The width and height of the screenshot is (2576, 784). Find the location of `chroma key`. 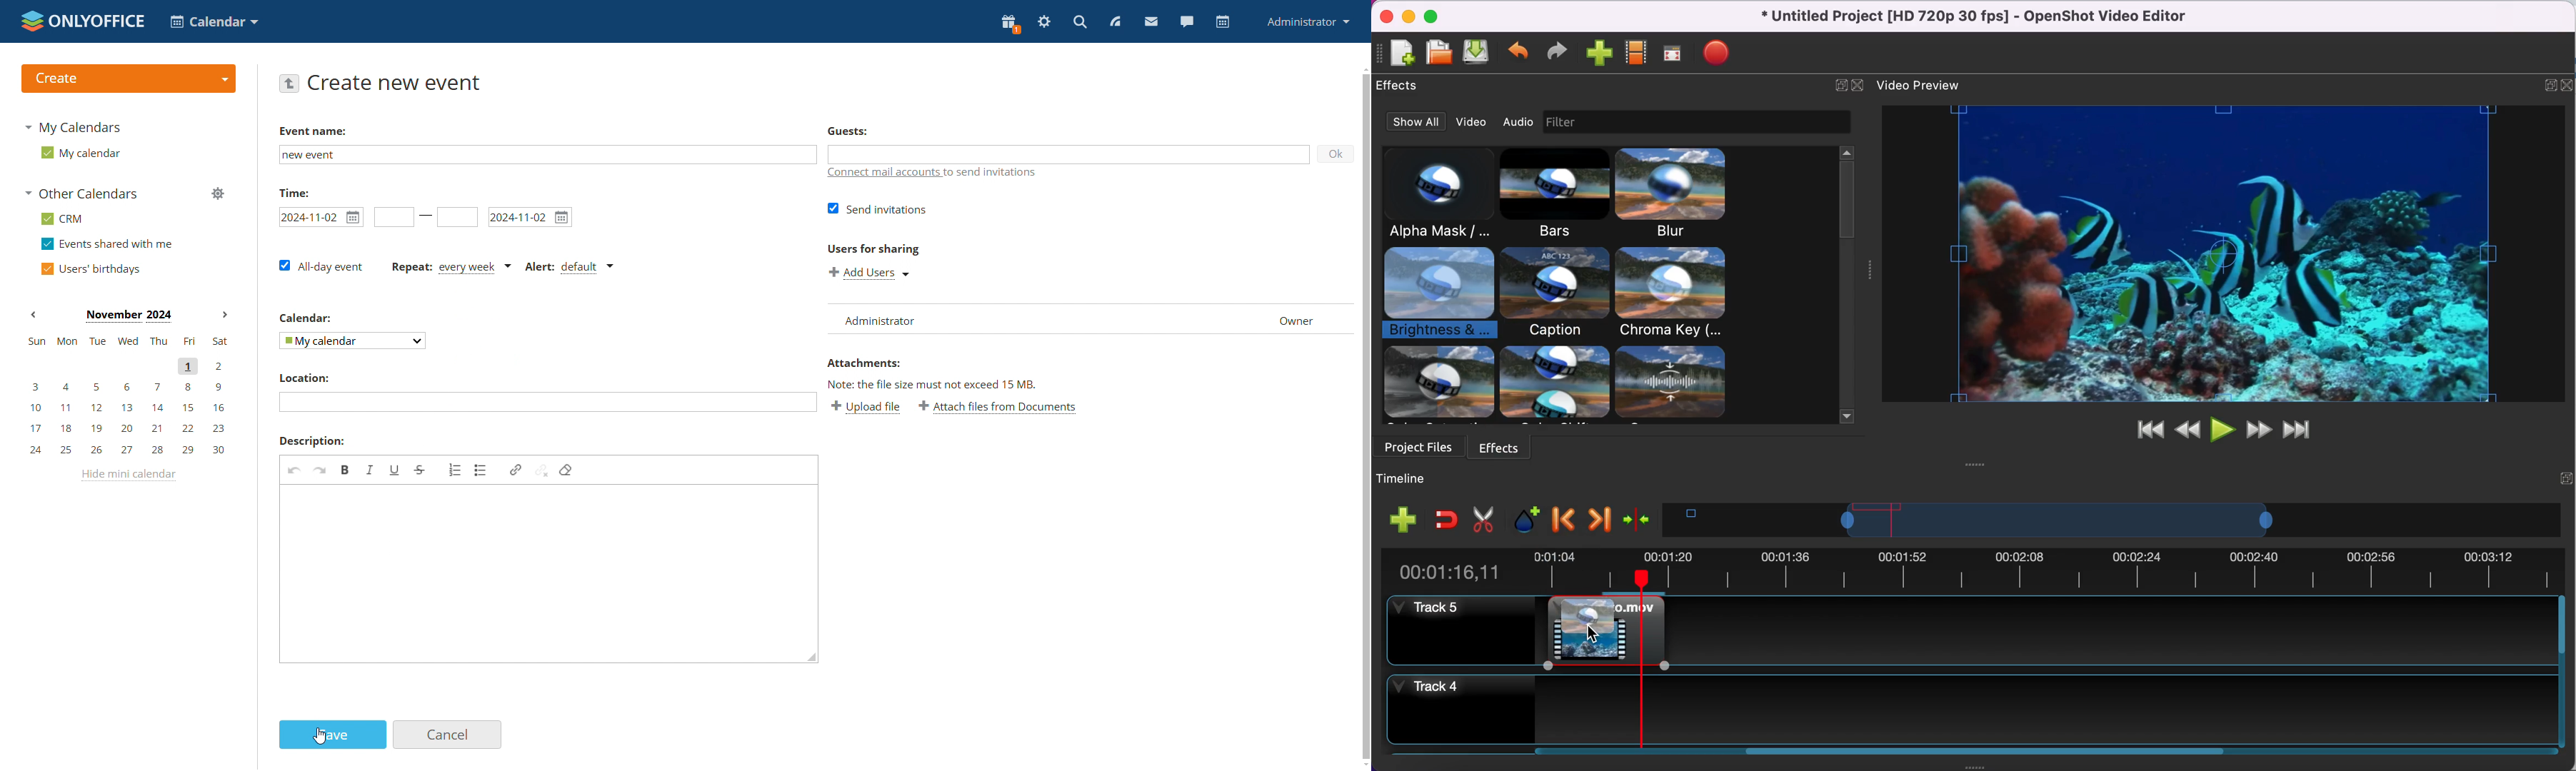

chroma key is located at coordinates (1674, 294).